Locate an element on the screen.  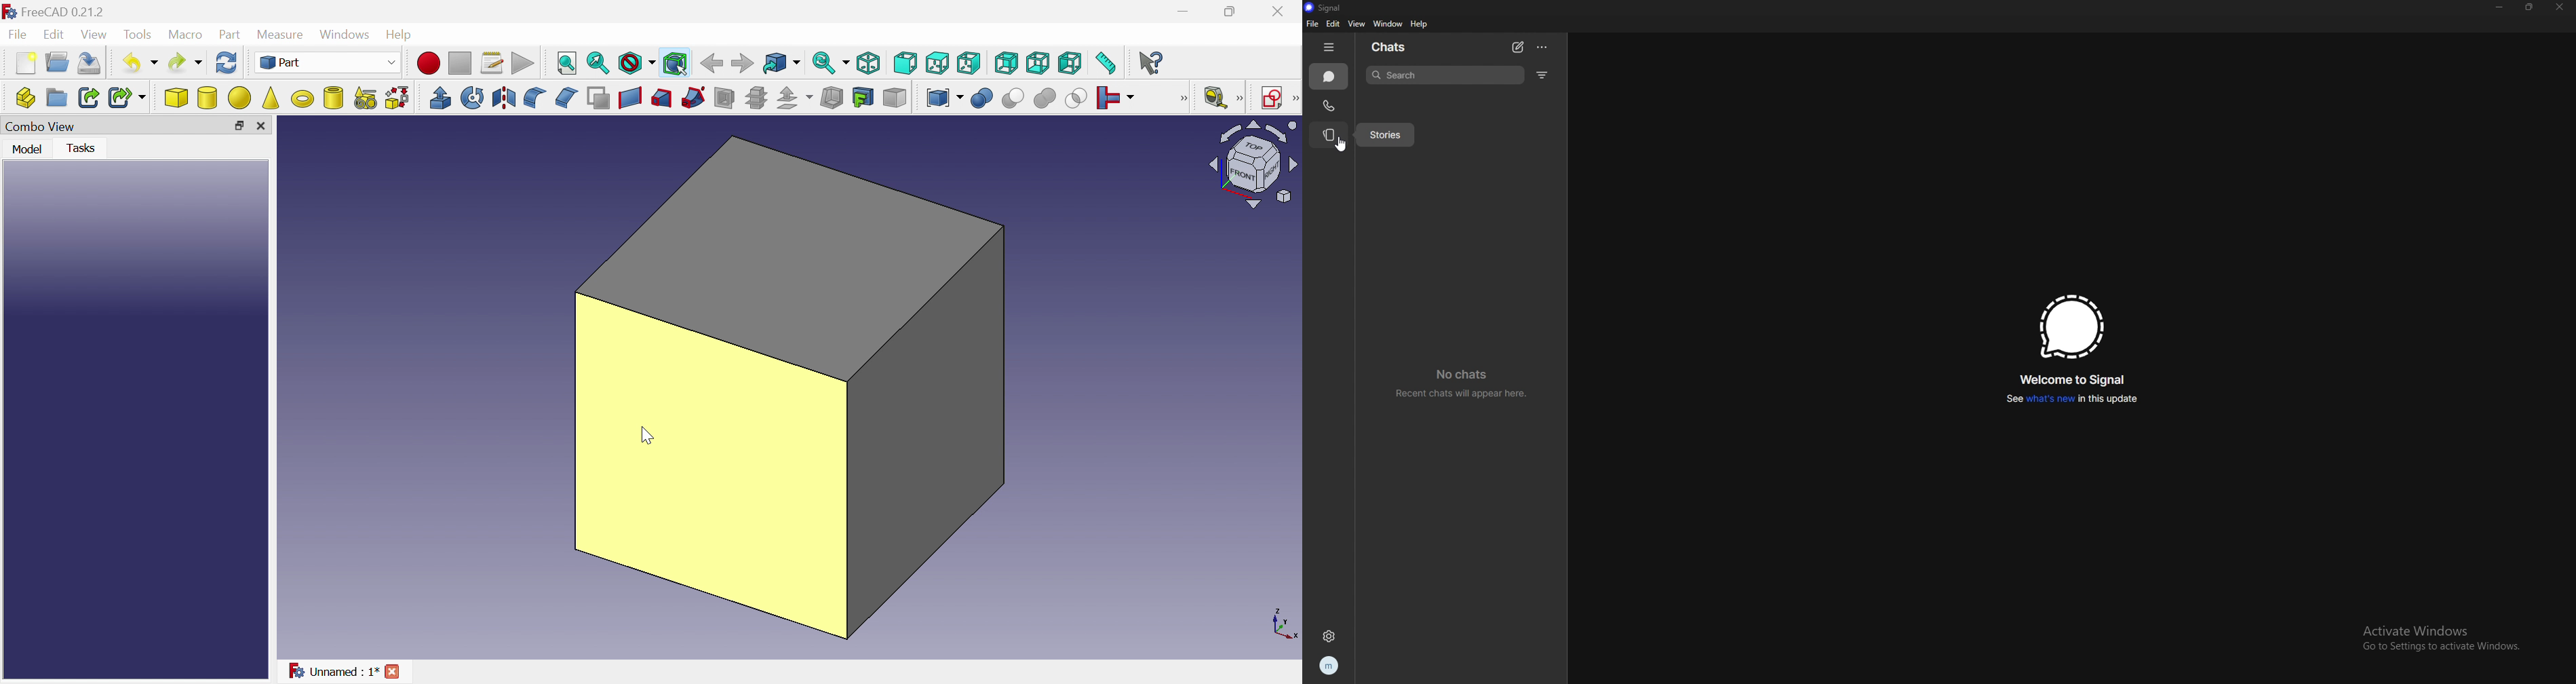
Make face from wires is located at coordinates (599, 97).